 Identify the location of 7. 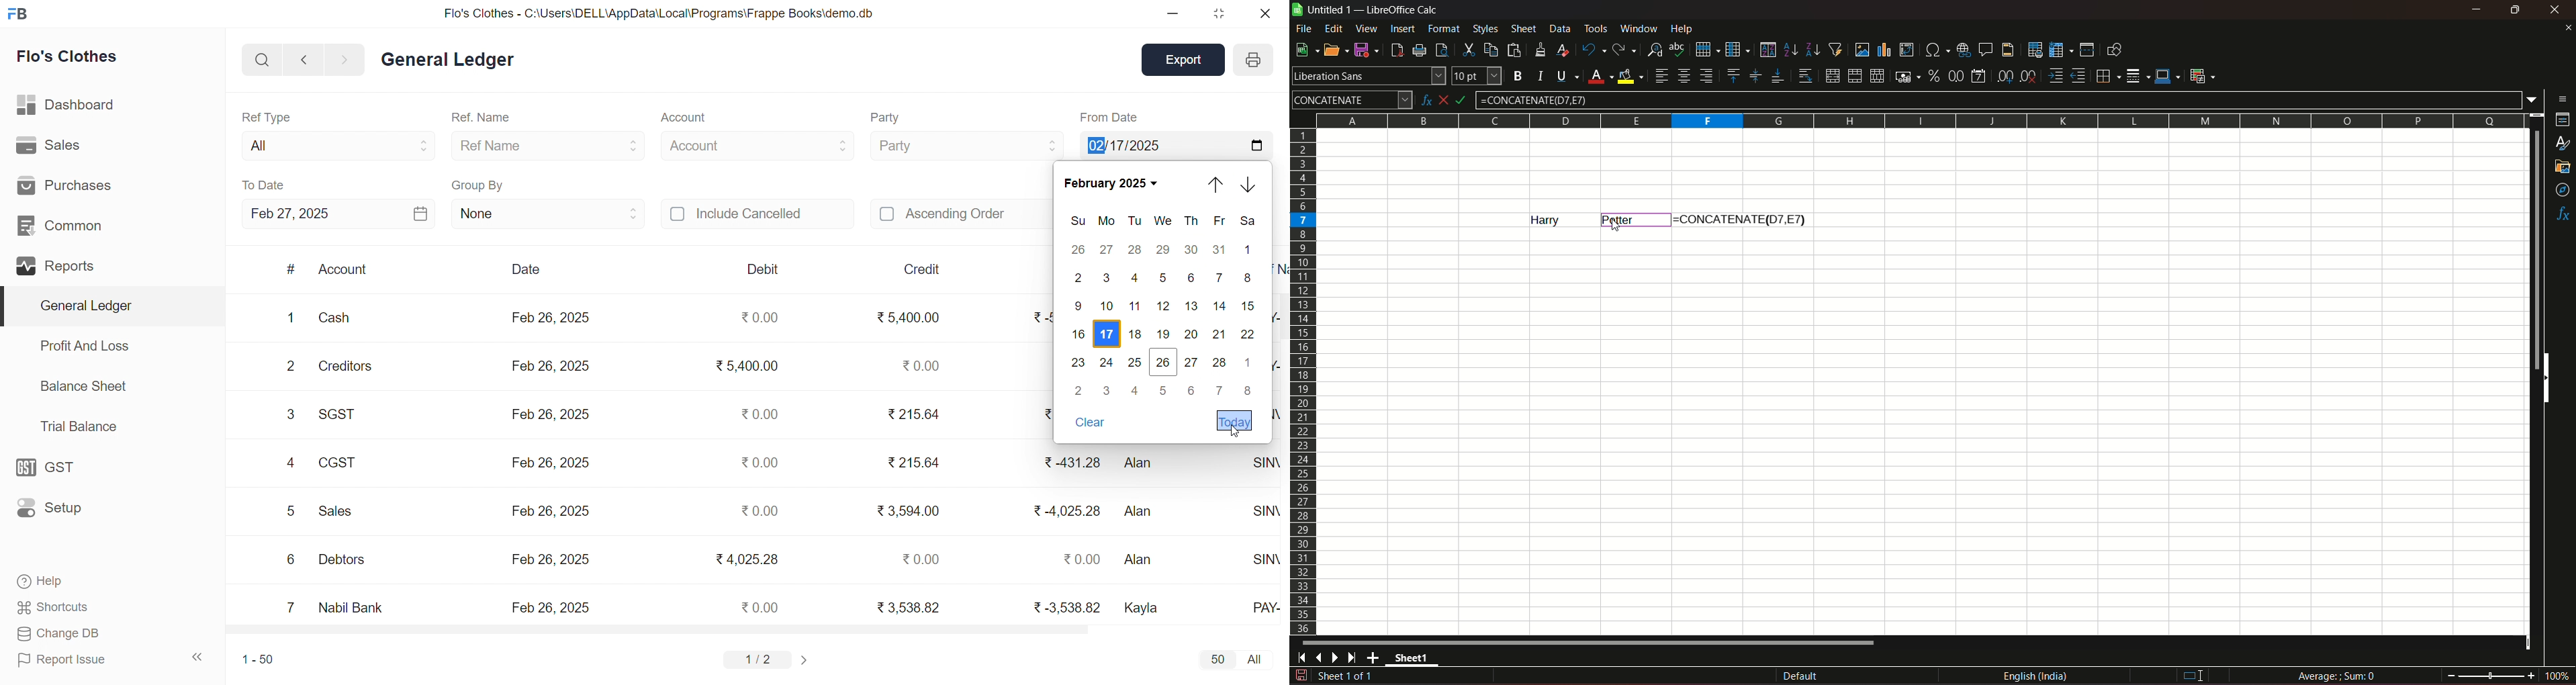
(1221, 391).